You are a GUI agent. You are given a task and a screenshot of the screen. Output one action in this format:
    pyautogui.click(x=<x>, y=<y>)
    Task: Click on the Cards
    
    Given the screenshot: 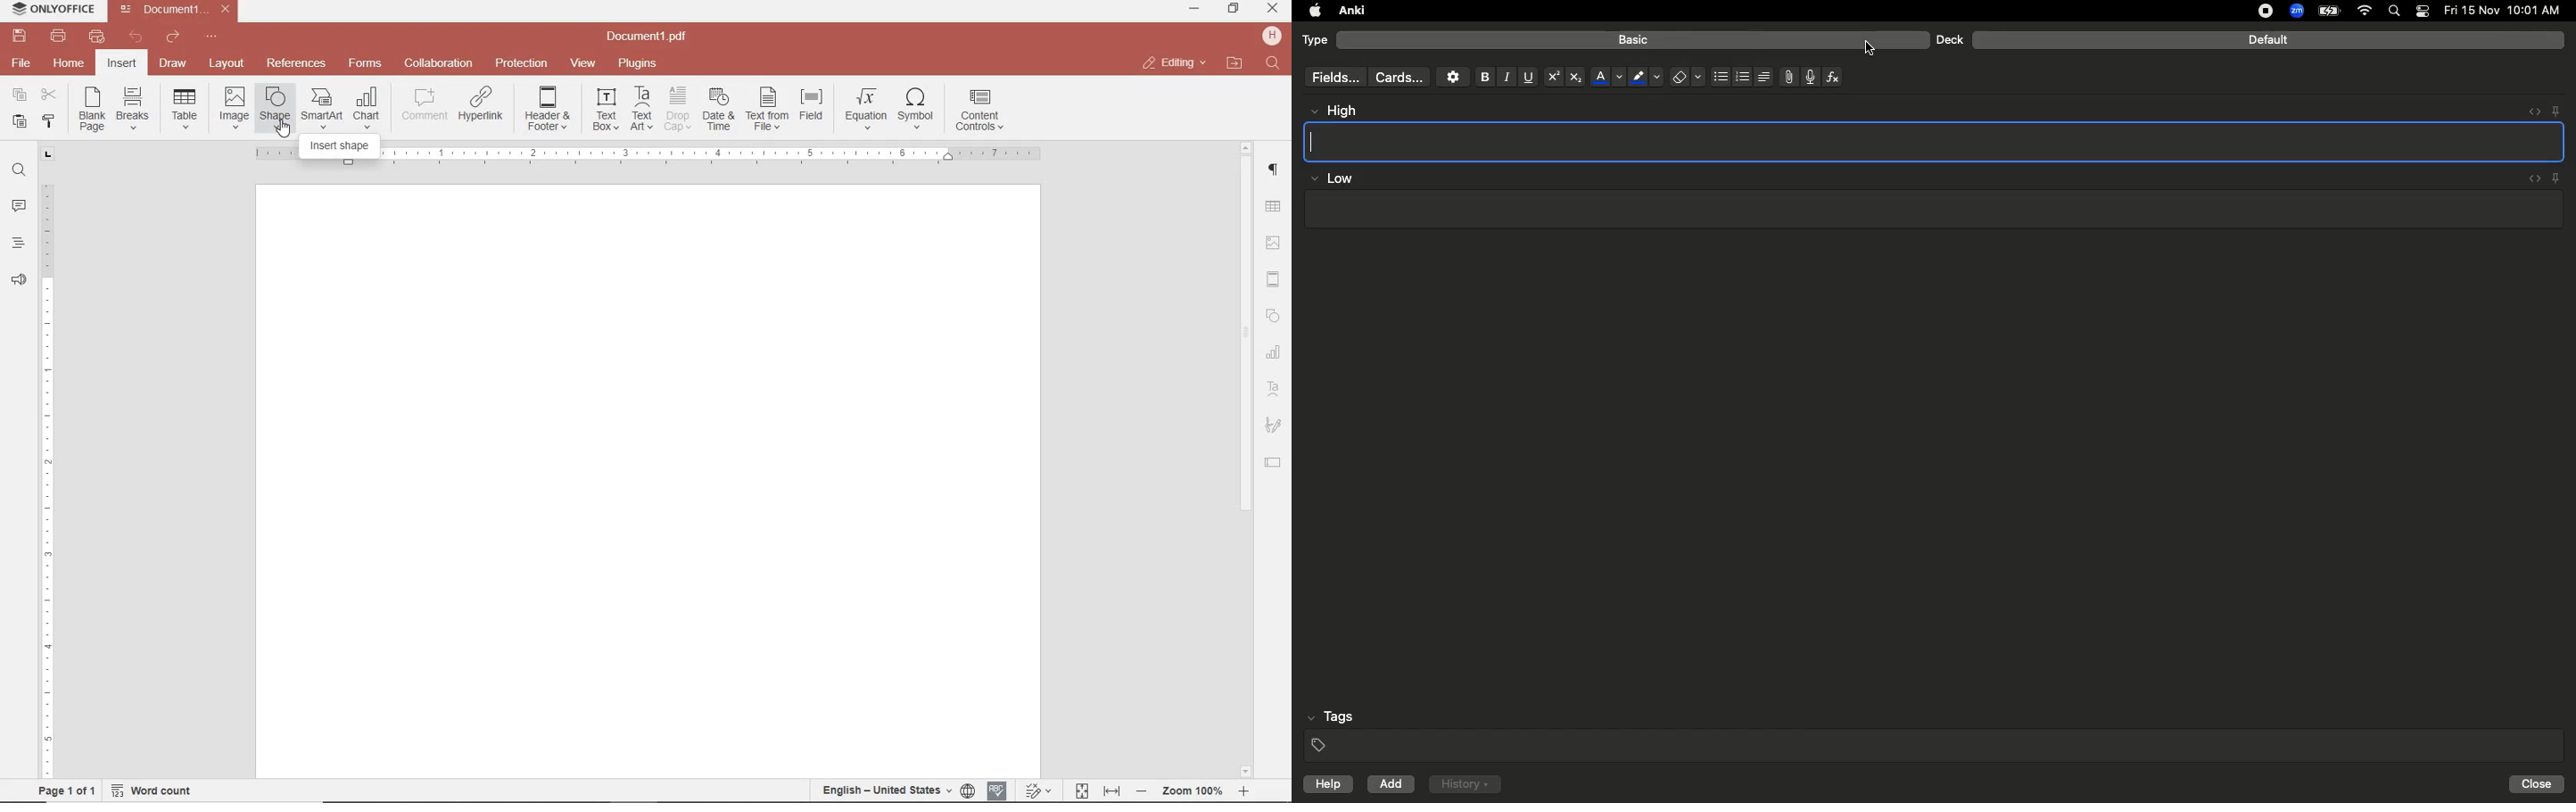 What is the action you would take?
    pyautogui.click(x=1399, y=78)
    